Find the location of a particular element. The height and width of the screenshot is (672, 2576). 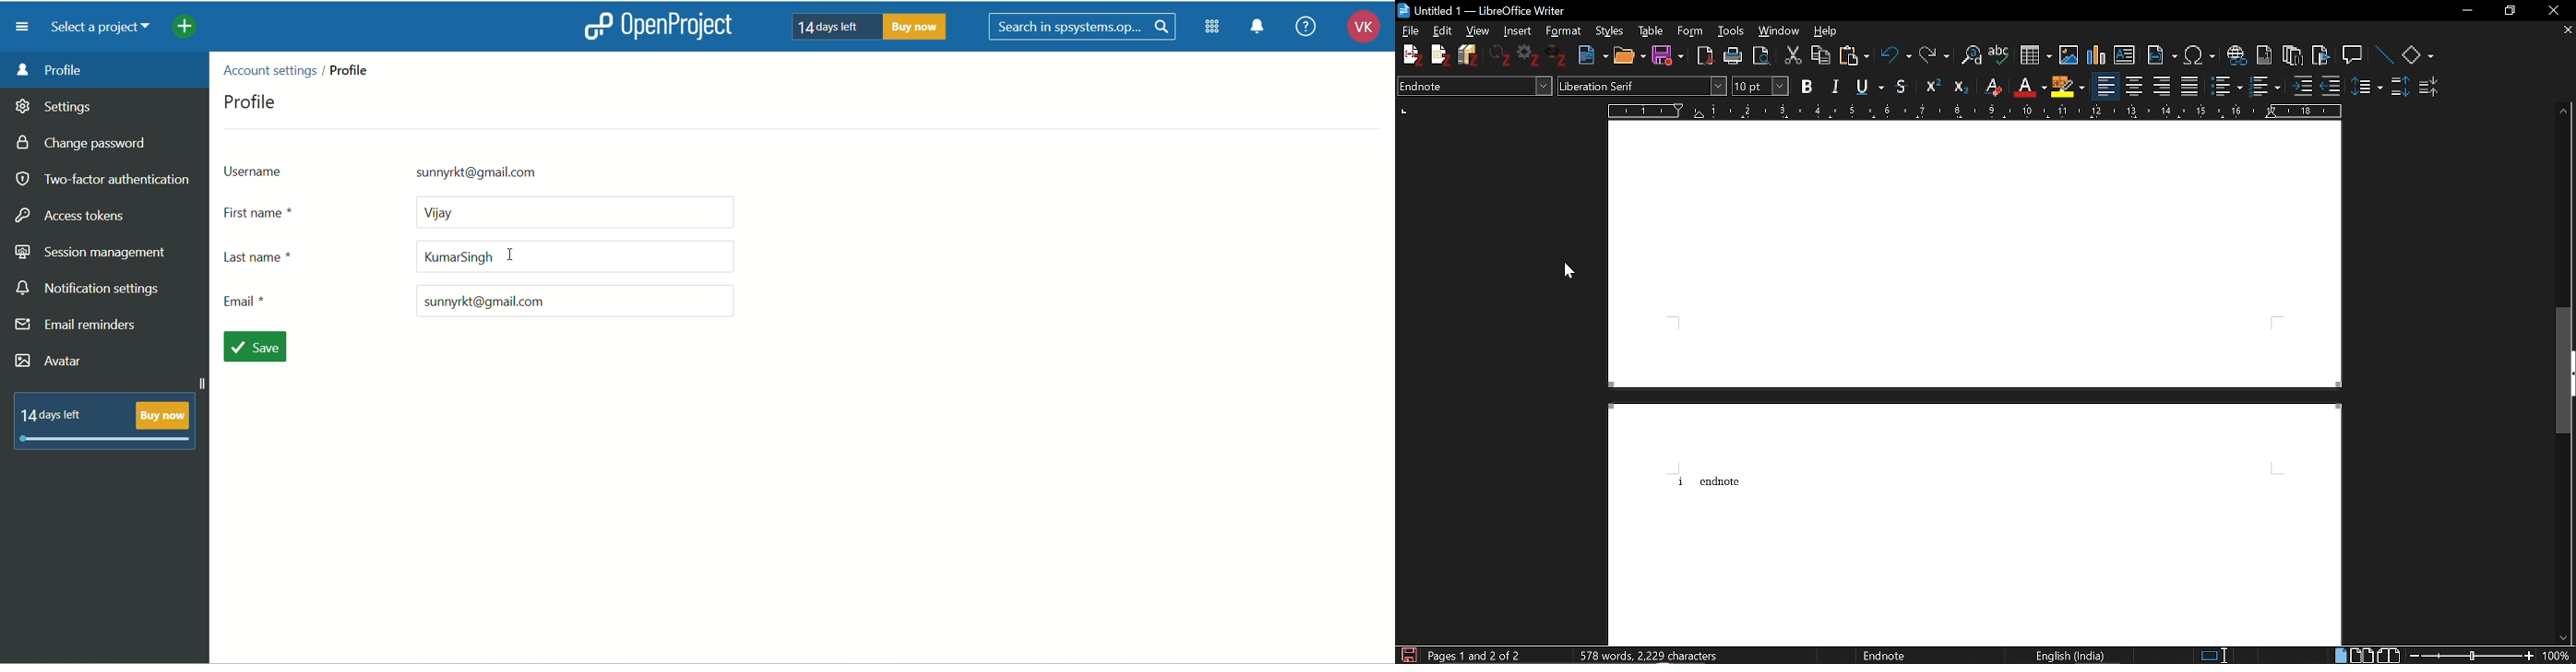

profile is located at coordinates (252, 100).